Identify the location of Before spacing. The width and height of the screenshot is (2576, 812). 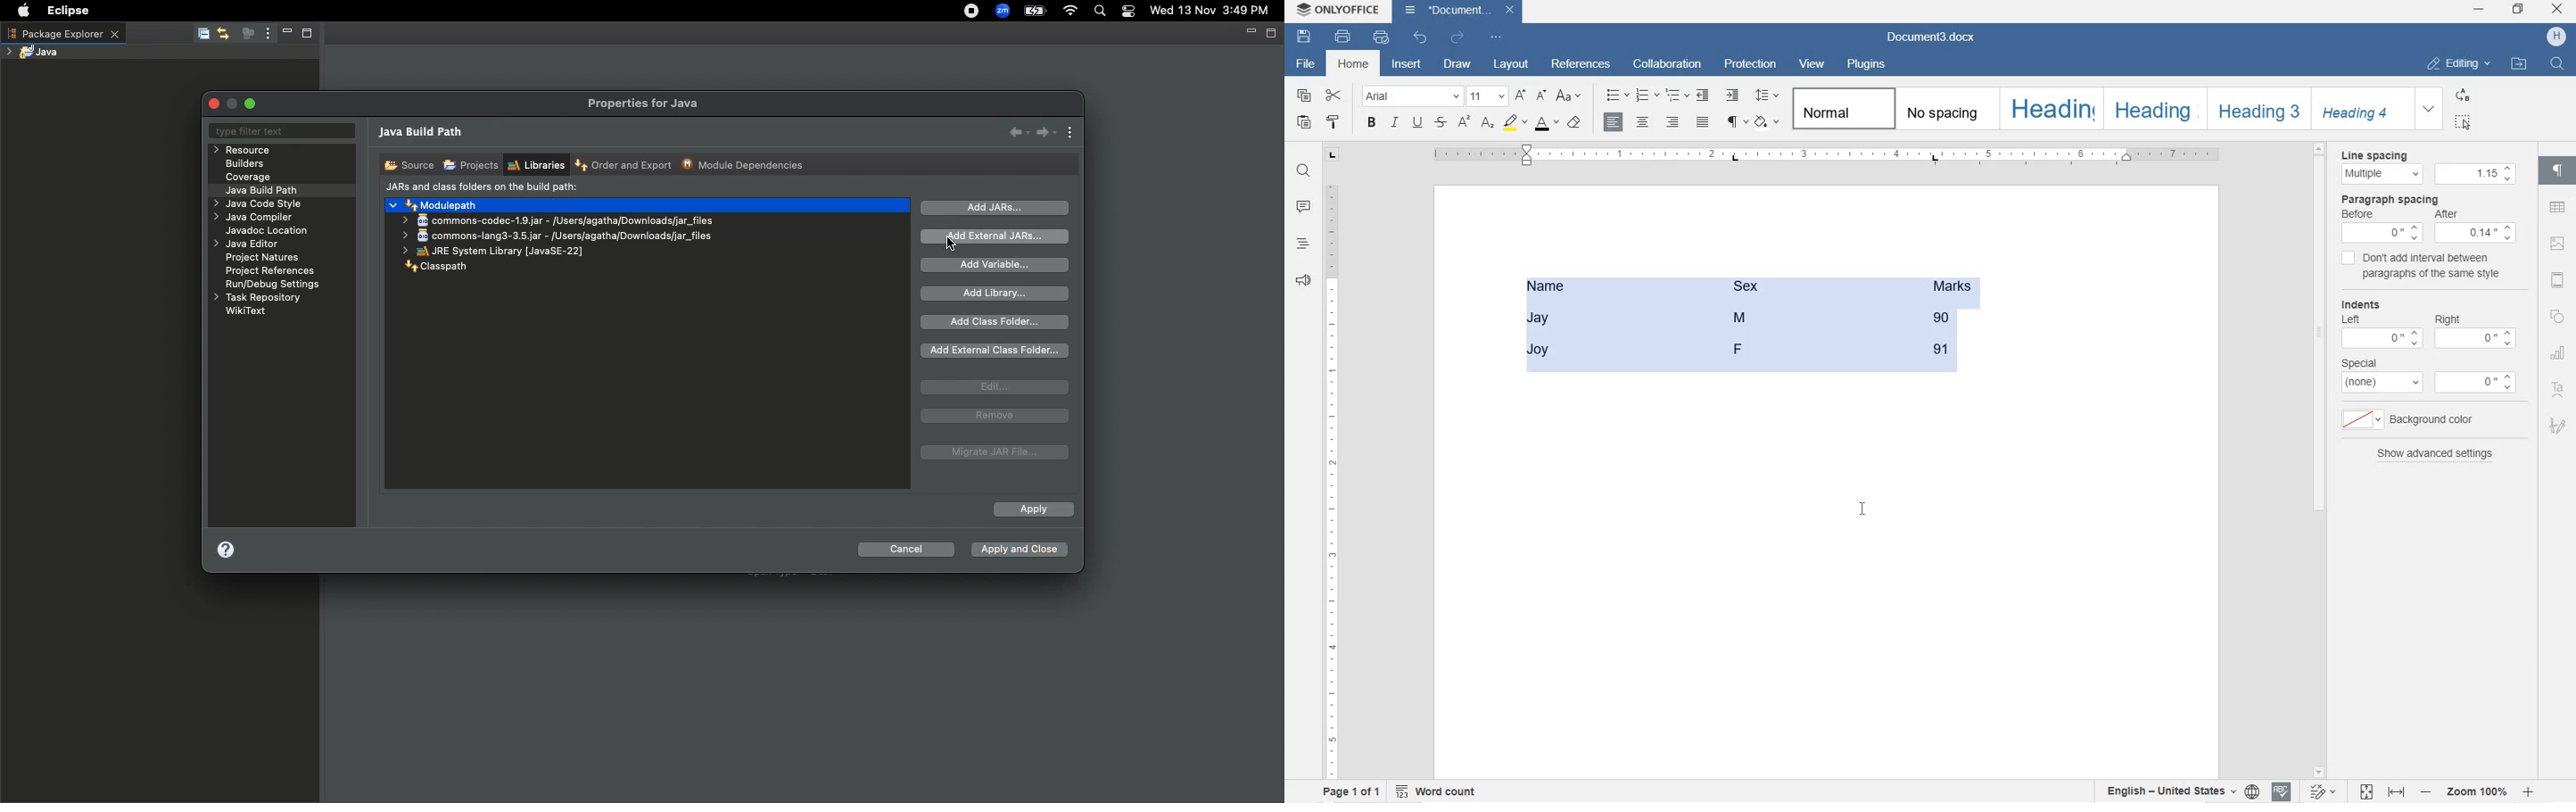
(2379, 227).